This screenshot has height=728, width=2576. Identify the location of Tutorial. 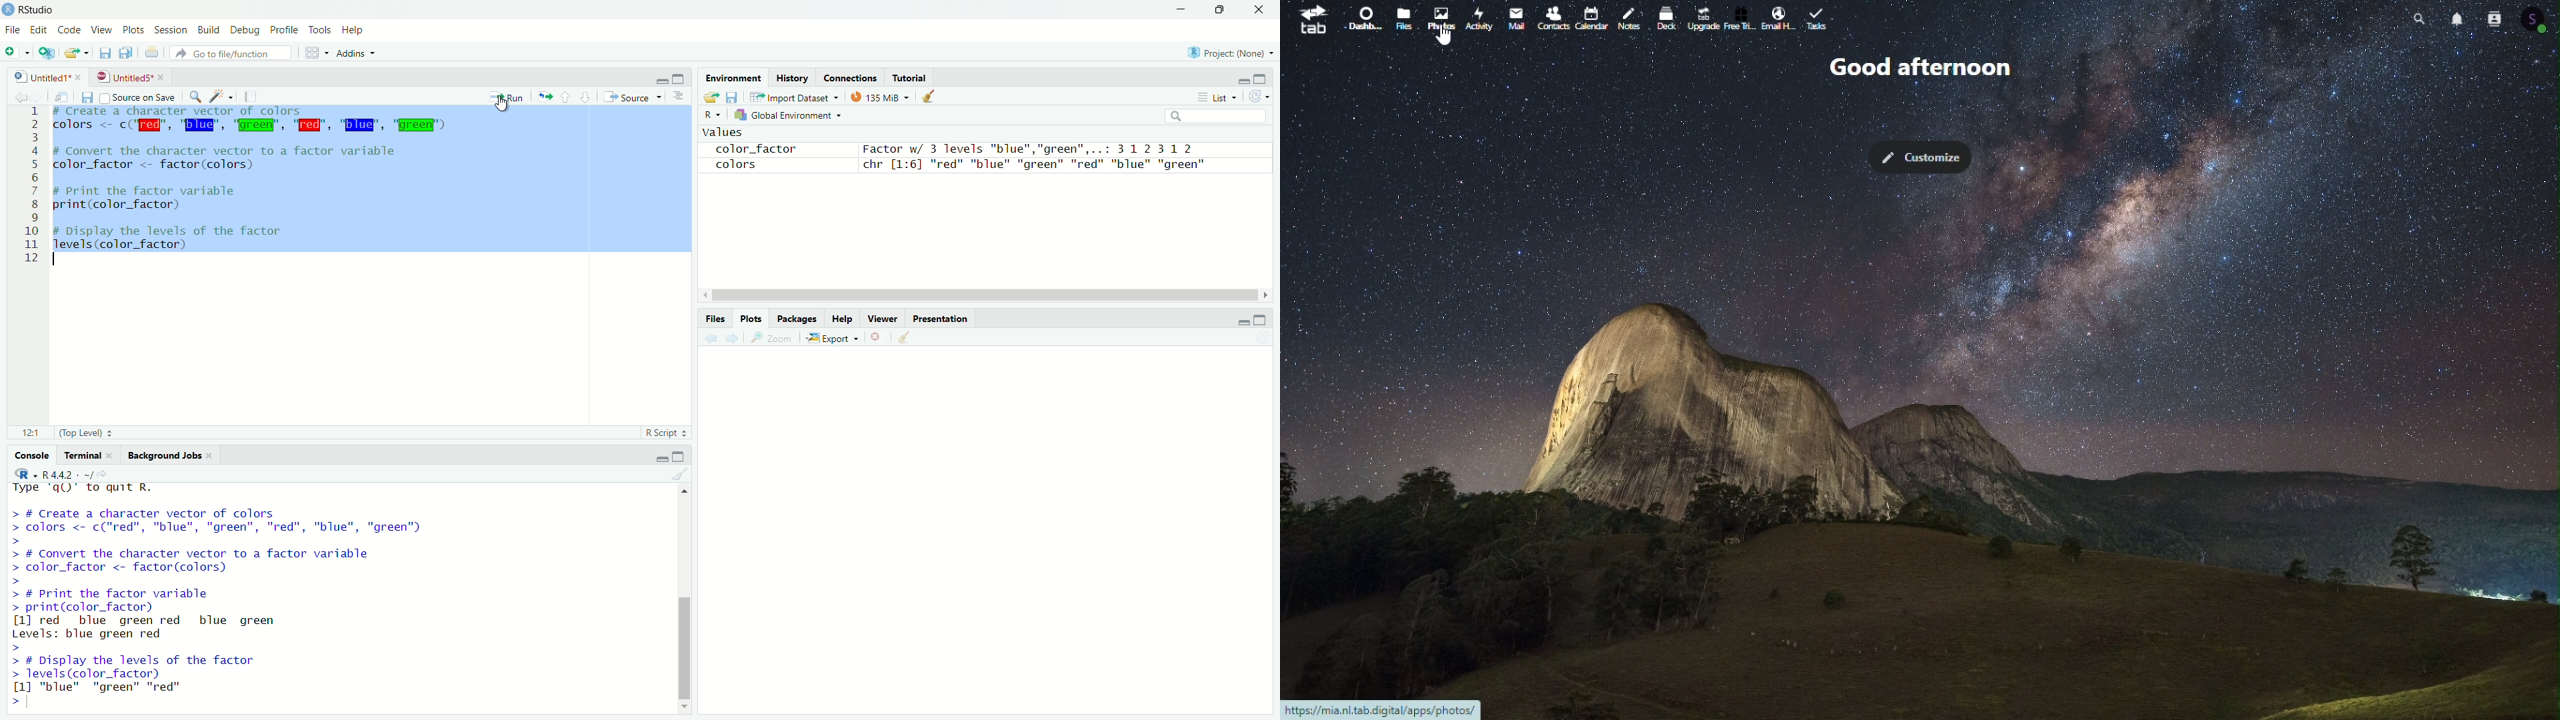
(909, 78).